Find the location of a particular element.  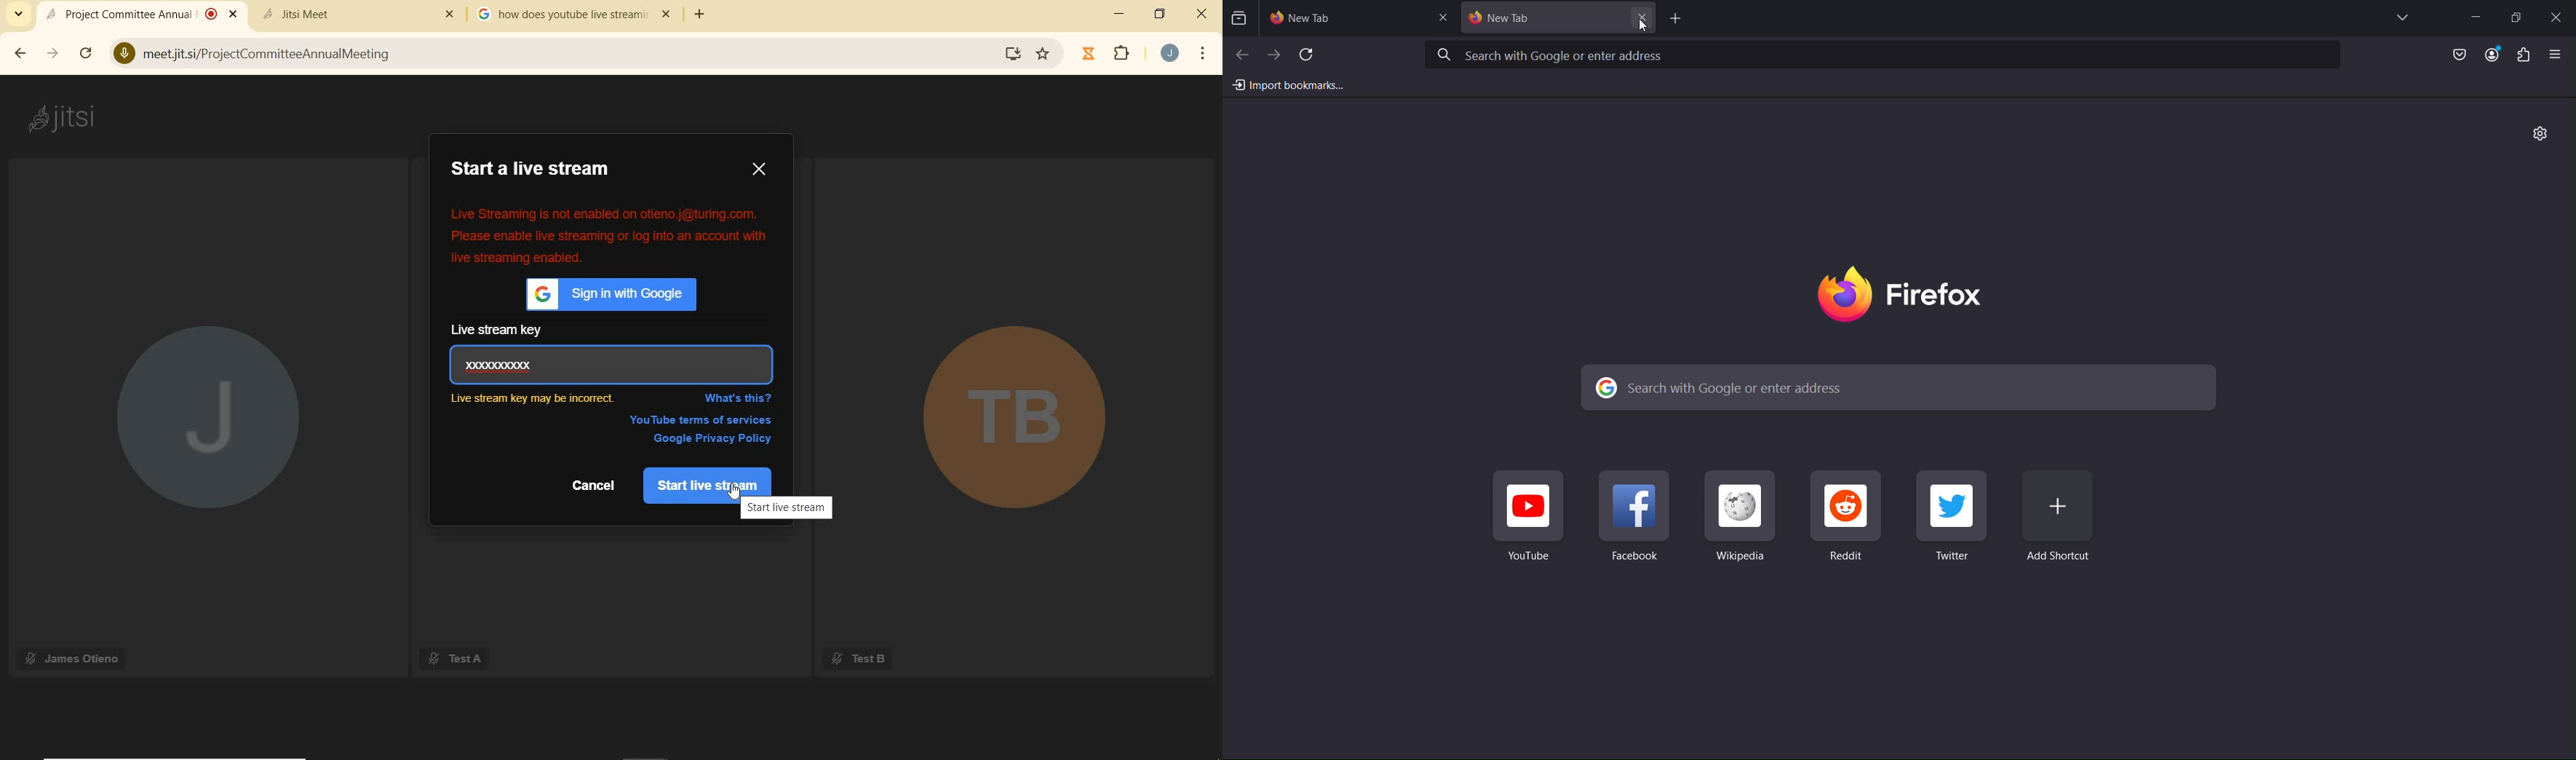

Close is located at coordinates (236, 16).